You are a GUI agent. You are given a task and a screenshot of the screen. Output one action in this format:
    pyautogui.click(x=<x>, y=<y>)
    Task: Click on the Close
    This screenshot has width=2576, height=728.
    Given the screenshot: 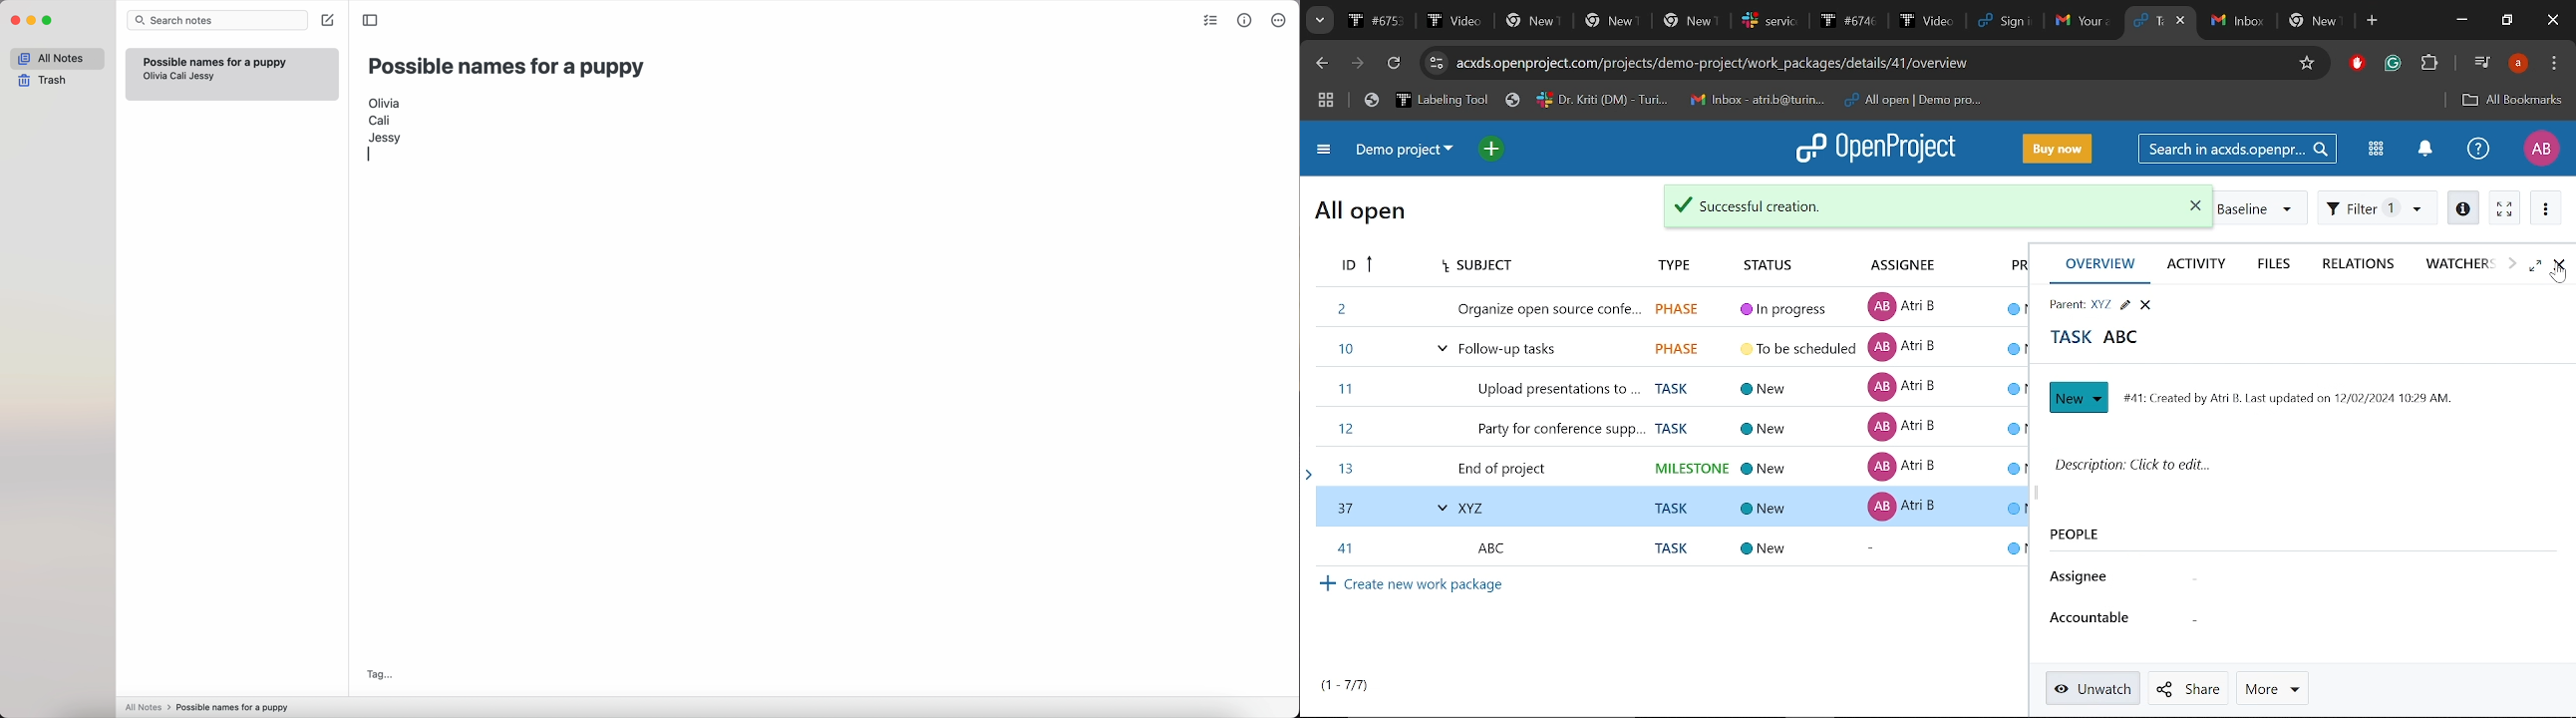 What is the action you would take?
    pyautogui.click(x=2554, y=21)
    